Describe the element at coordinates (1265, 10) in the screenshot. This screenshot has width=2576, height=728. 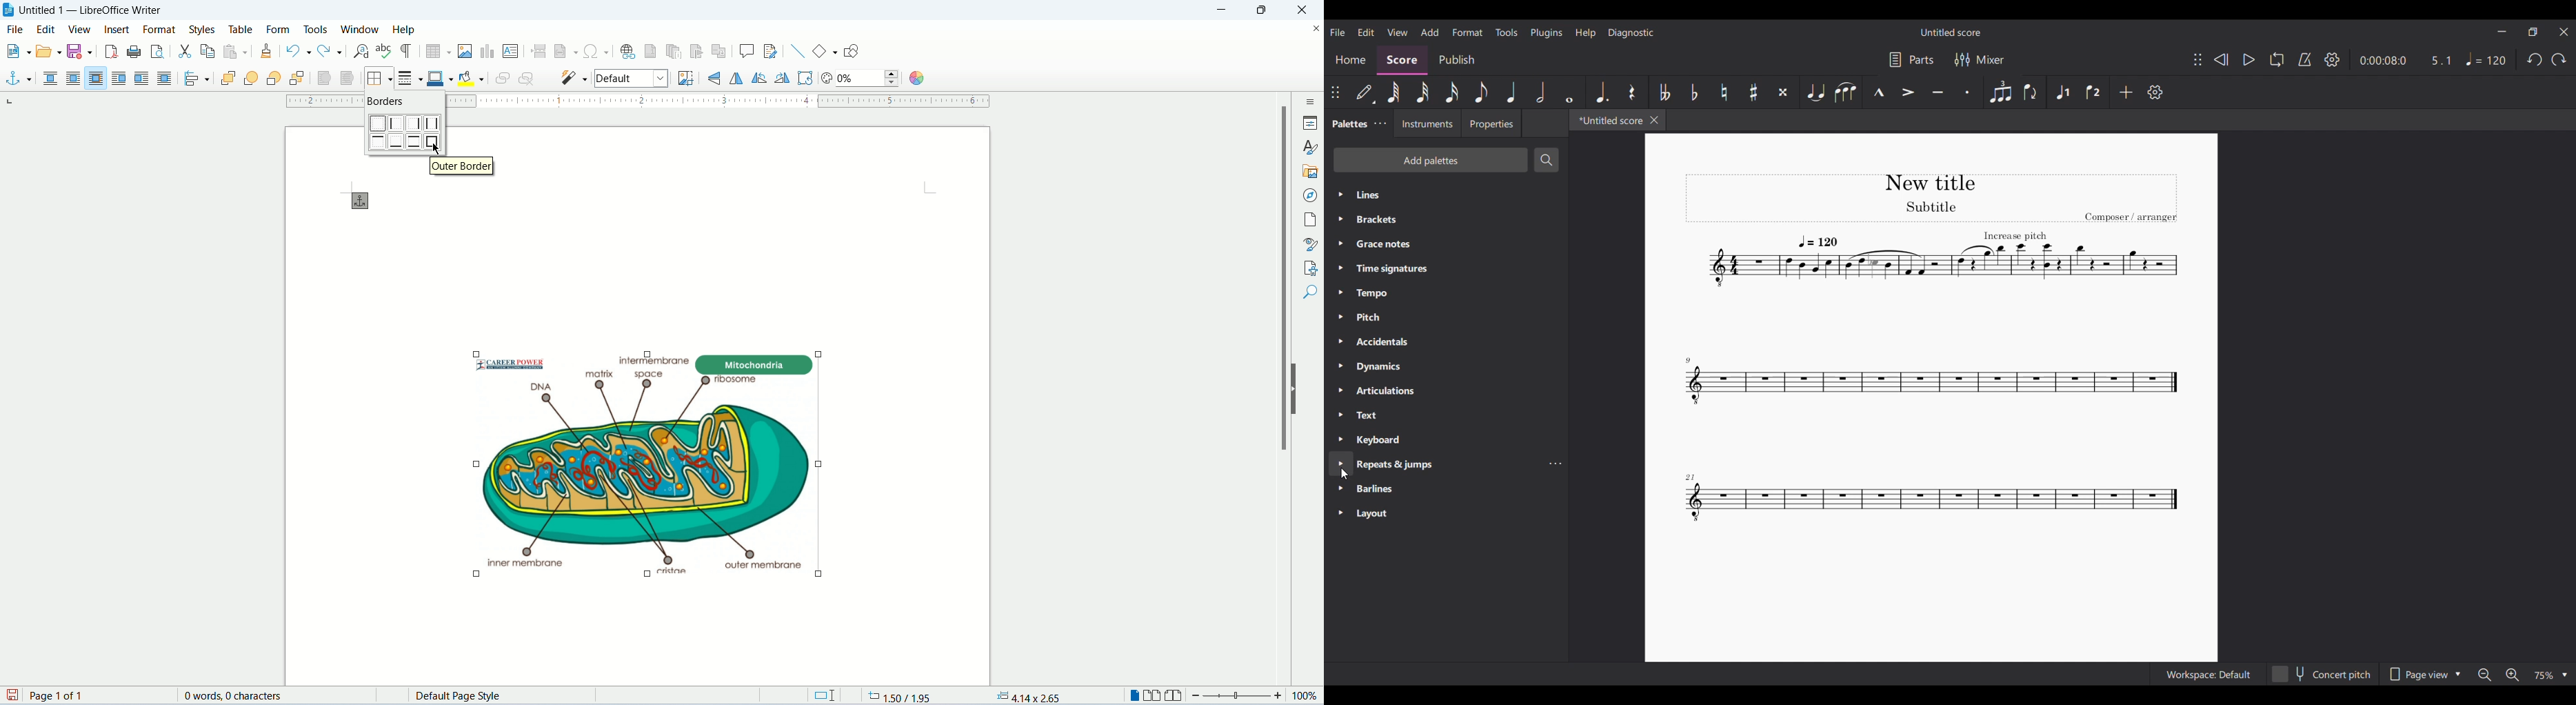
I see `maximize` at that location.